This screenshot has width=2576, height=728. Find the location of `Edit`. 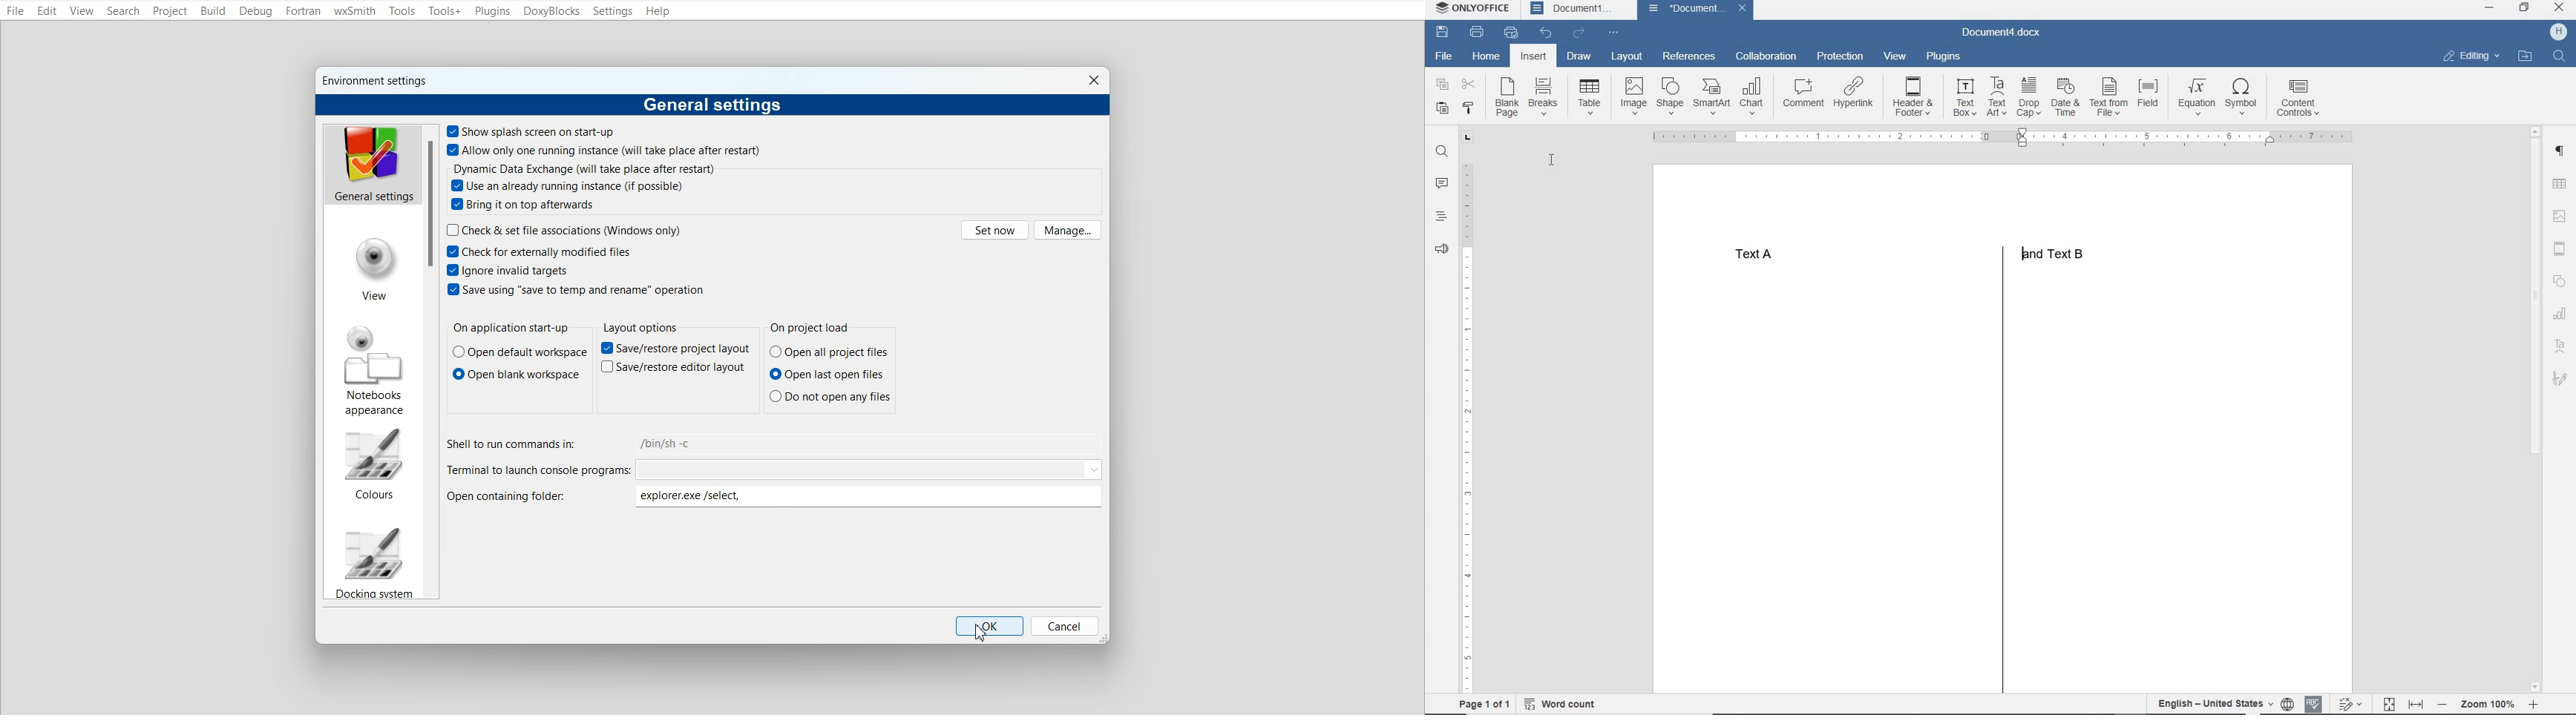

Edit is located at coordinates (47, 12).